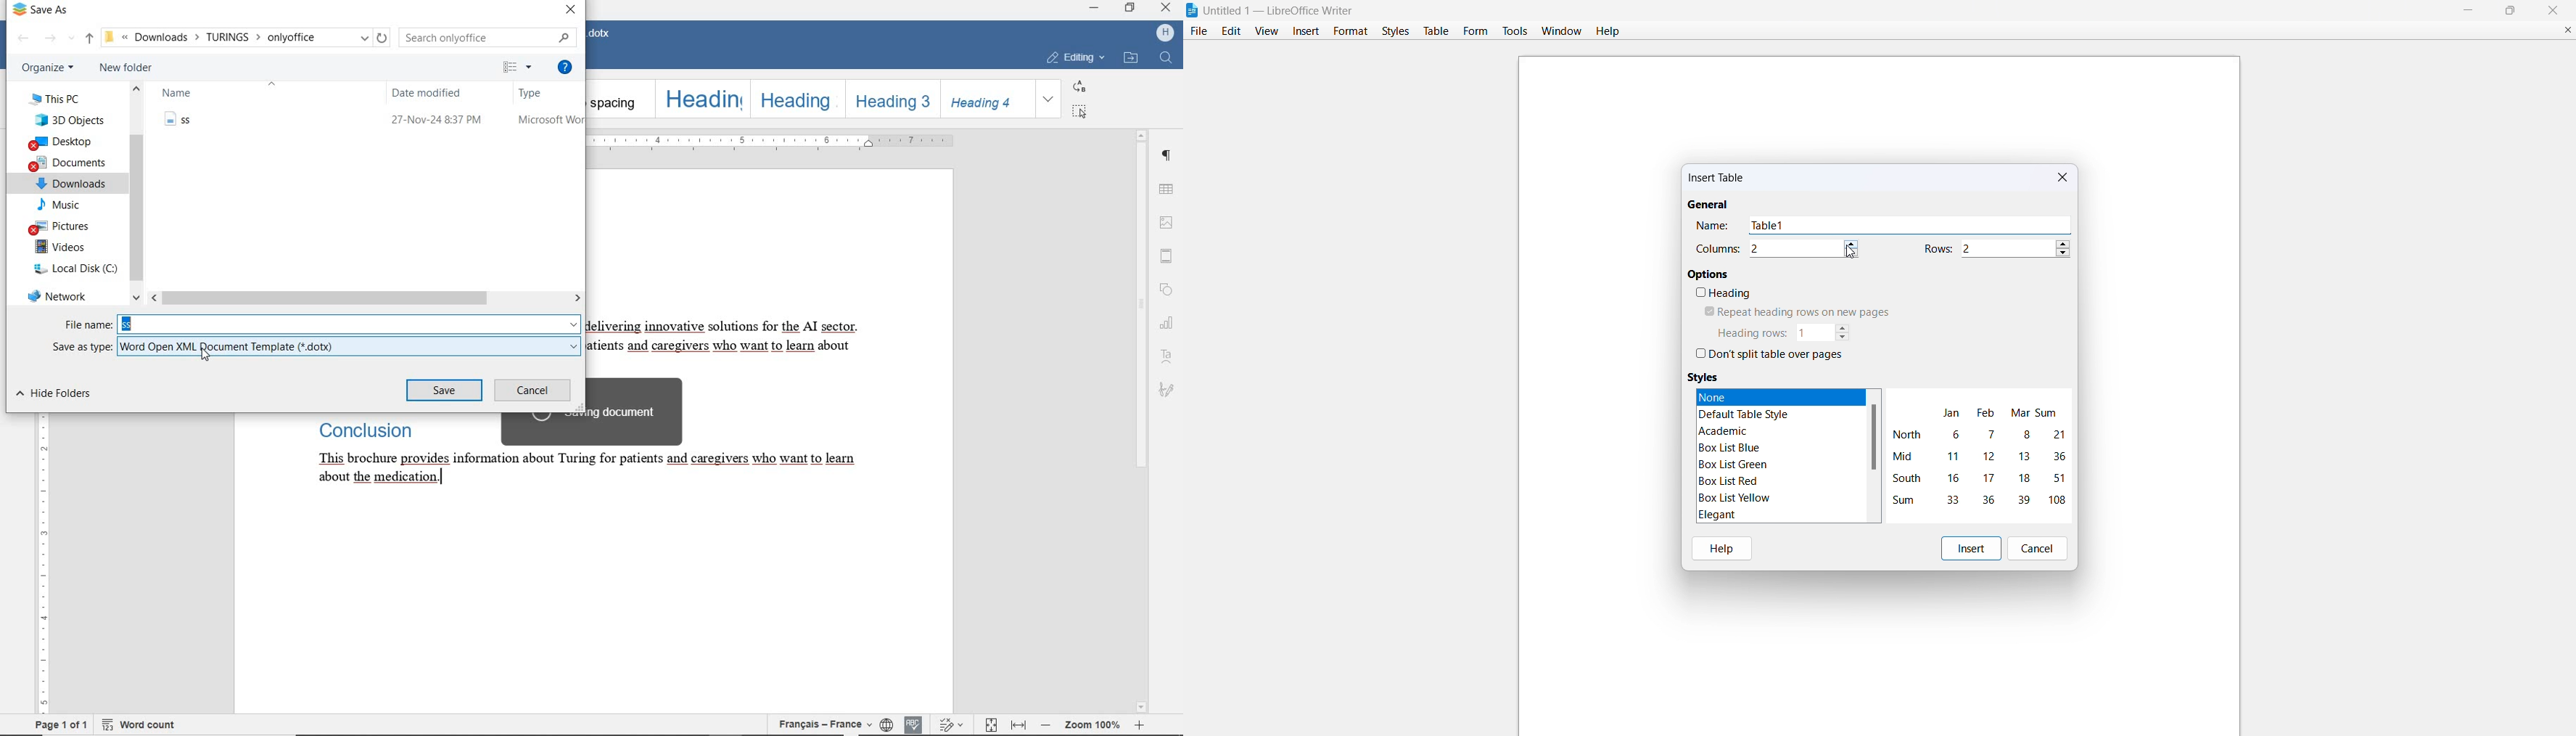 The image size is (2576, 756). Describe the element at coordinates (1749, 414) in the screenshot. I see `default table style` at that location.